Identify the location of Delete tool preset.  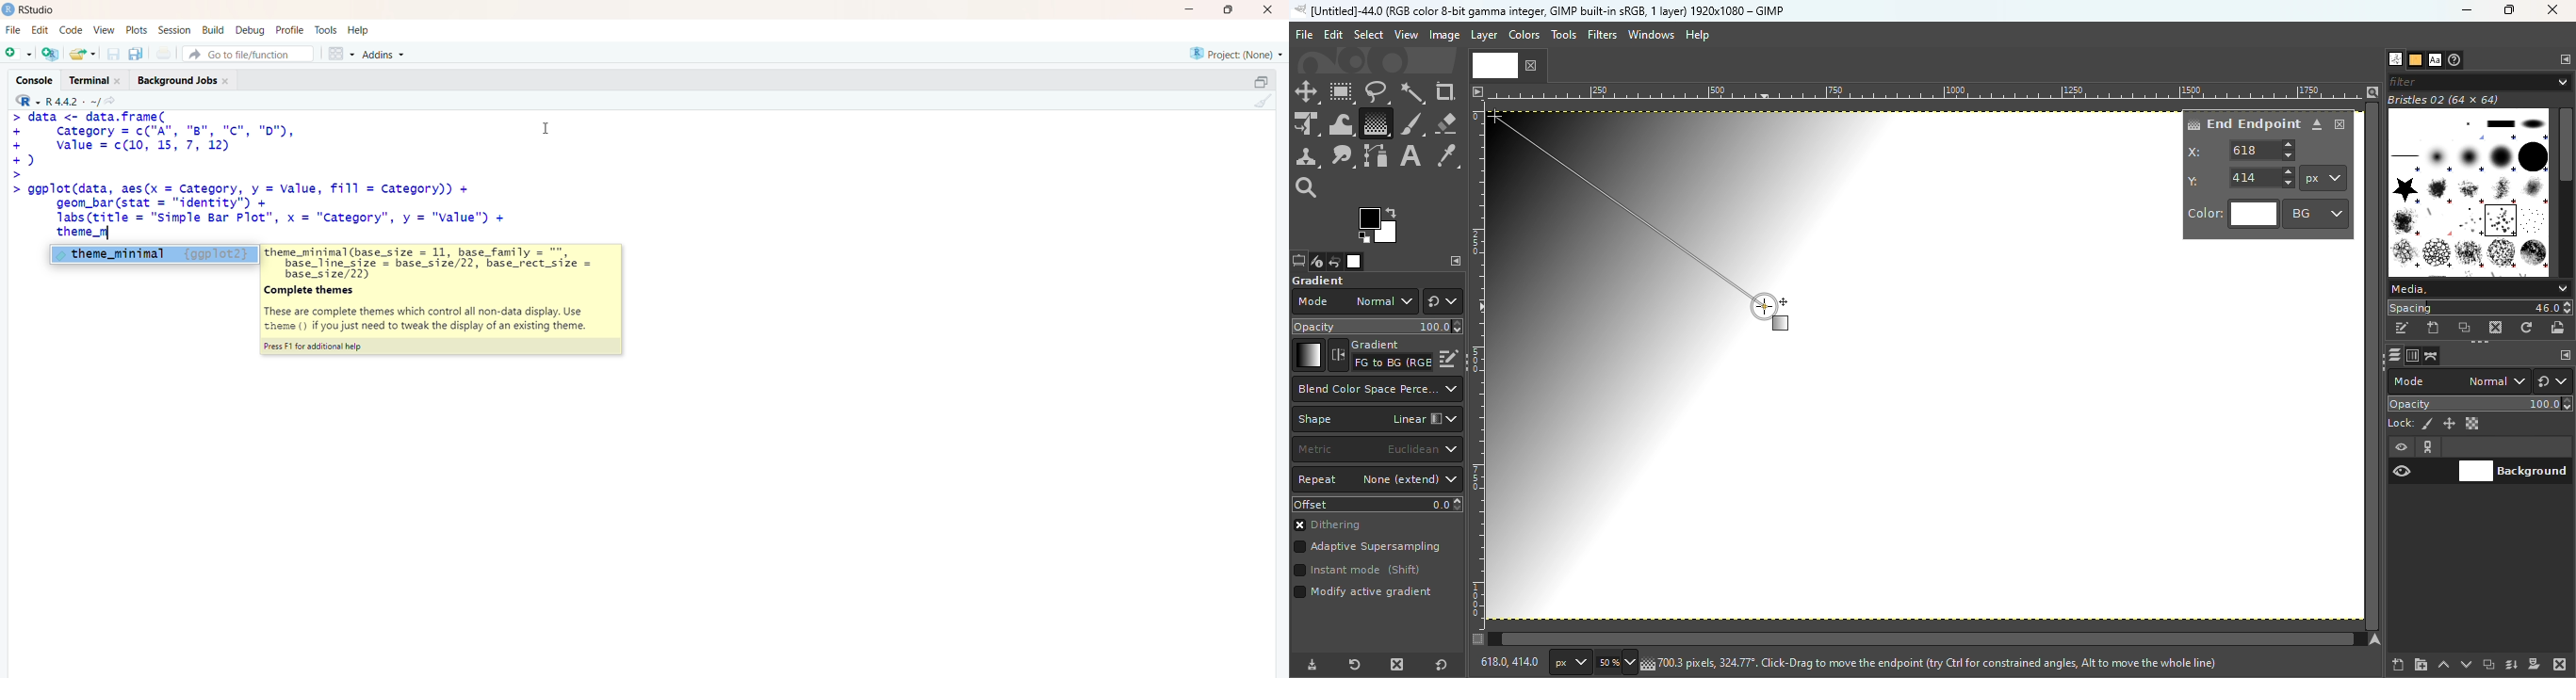
(1393, 665).